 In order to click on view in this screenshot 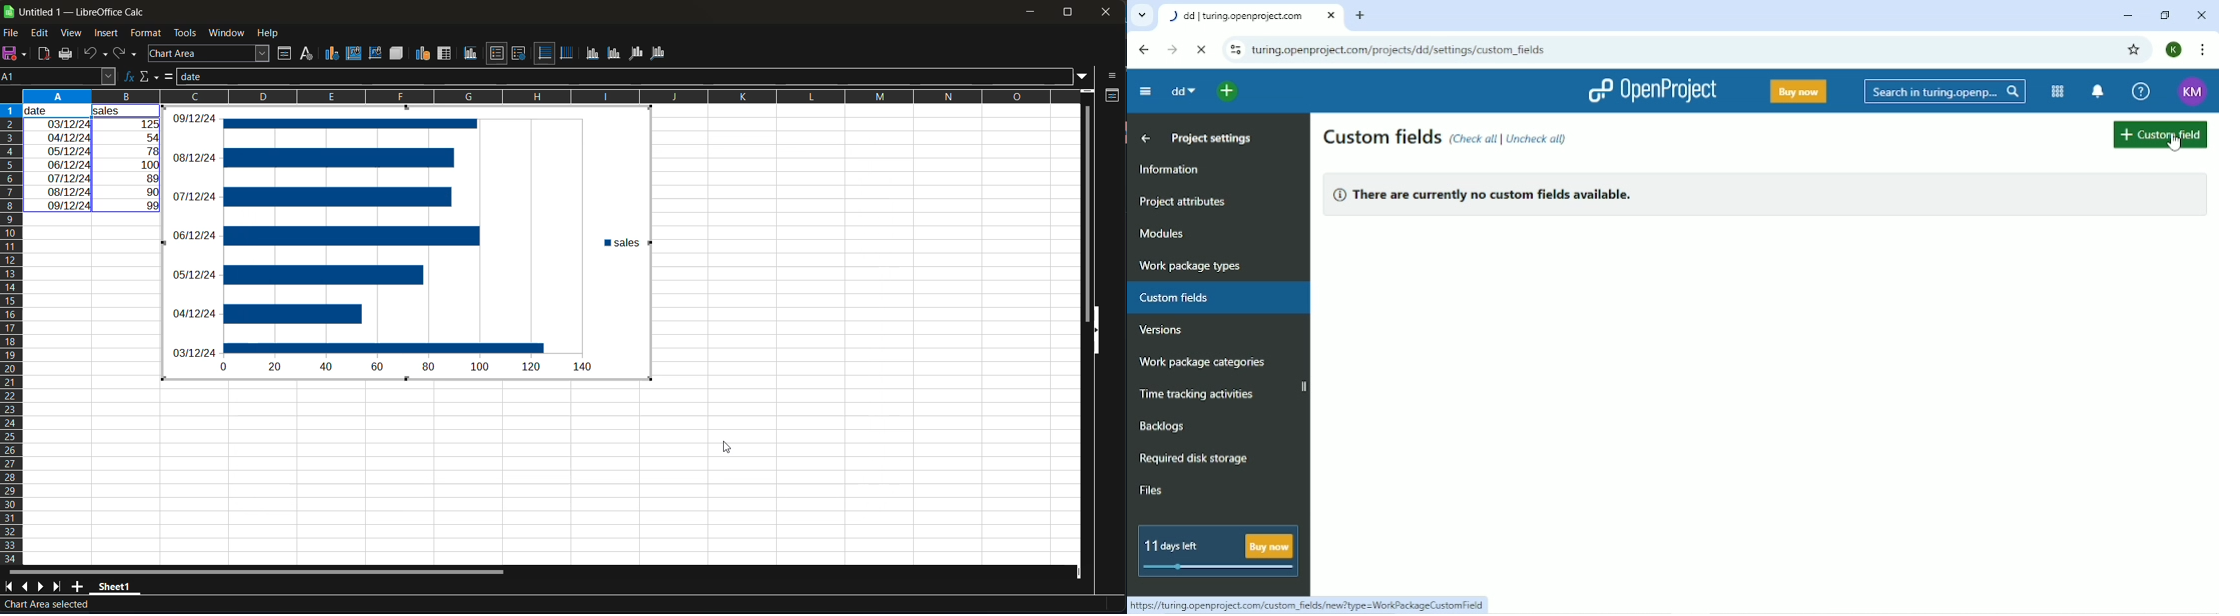, I will do `click(75, 34)`.